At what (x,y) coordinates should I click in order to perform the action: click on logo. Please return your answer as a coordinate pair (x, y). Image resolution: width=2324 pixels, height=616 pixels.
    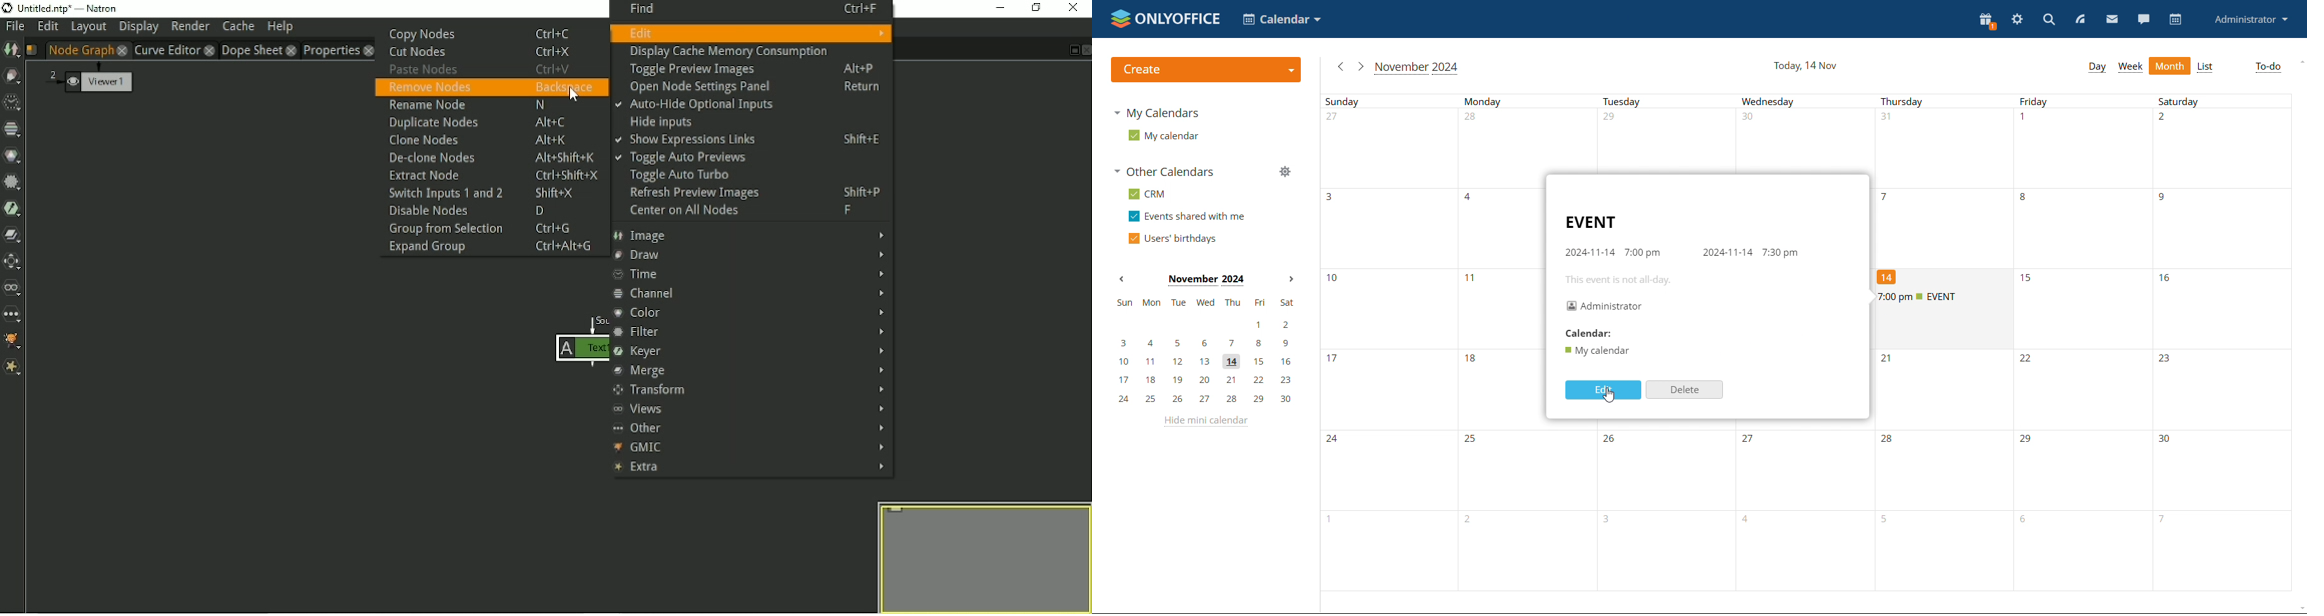
    Looking at the image, I should click on (1165, 19).